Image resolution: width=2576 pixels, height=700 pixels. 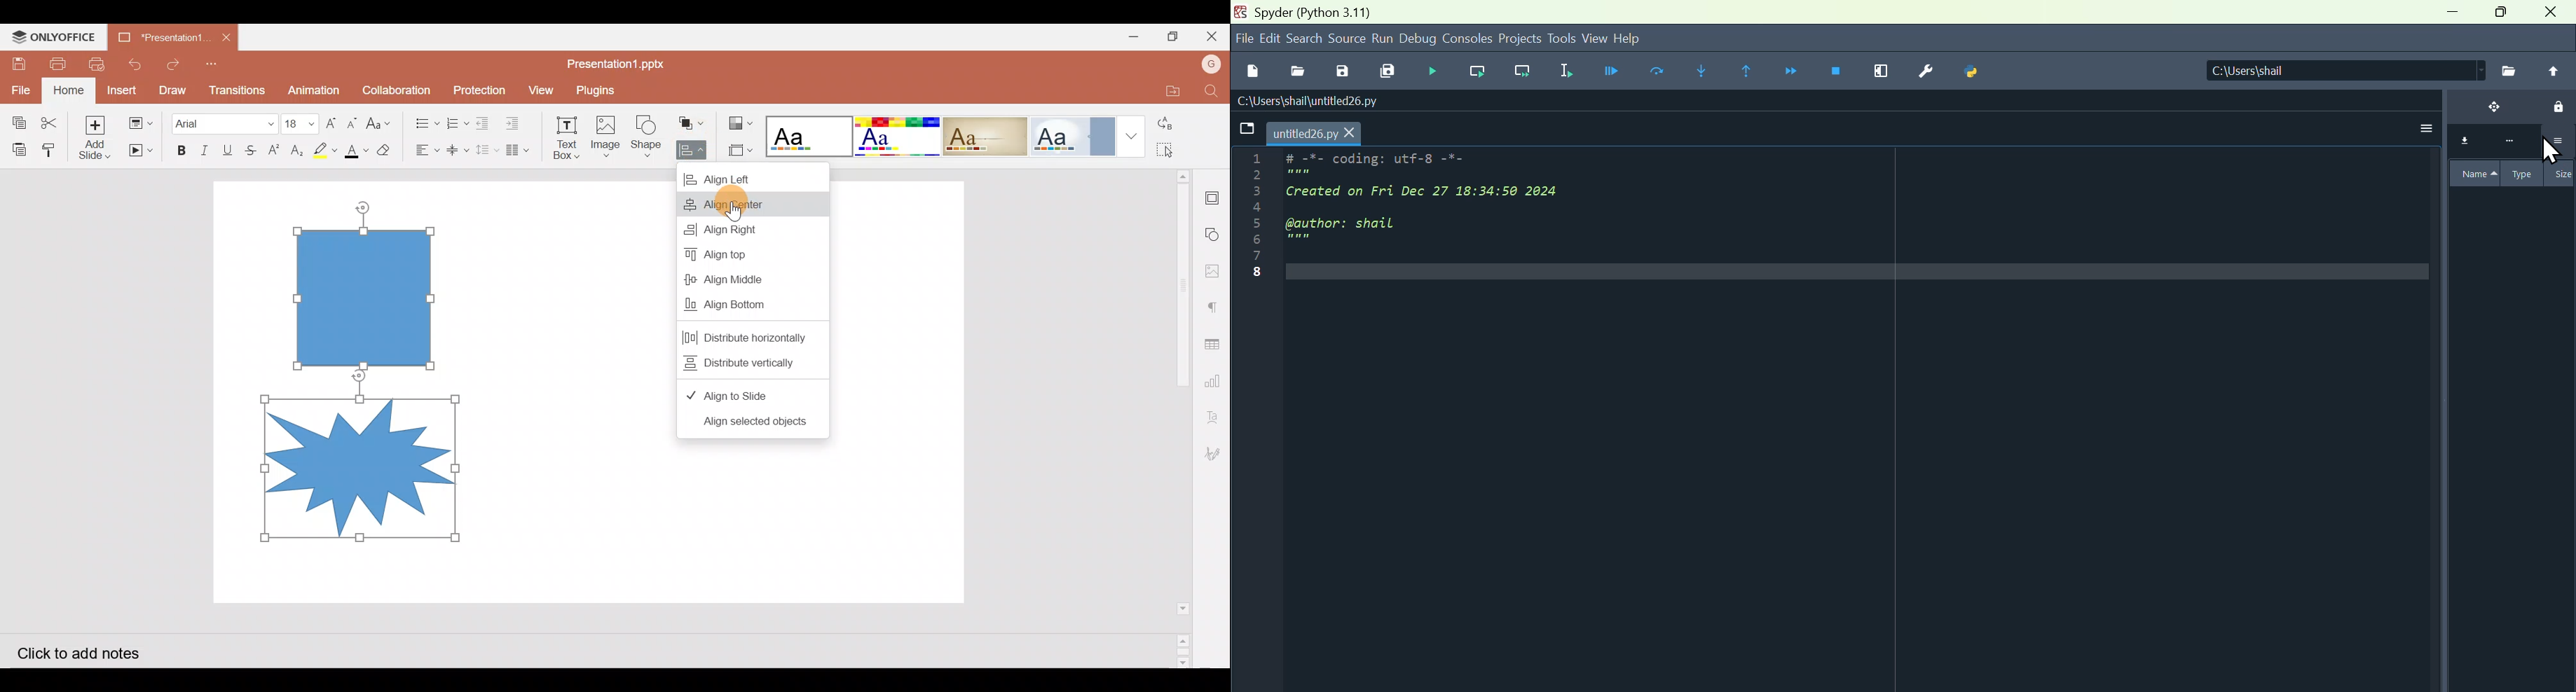 I want to click on Increase indent, so click(x=517, y=120).